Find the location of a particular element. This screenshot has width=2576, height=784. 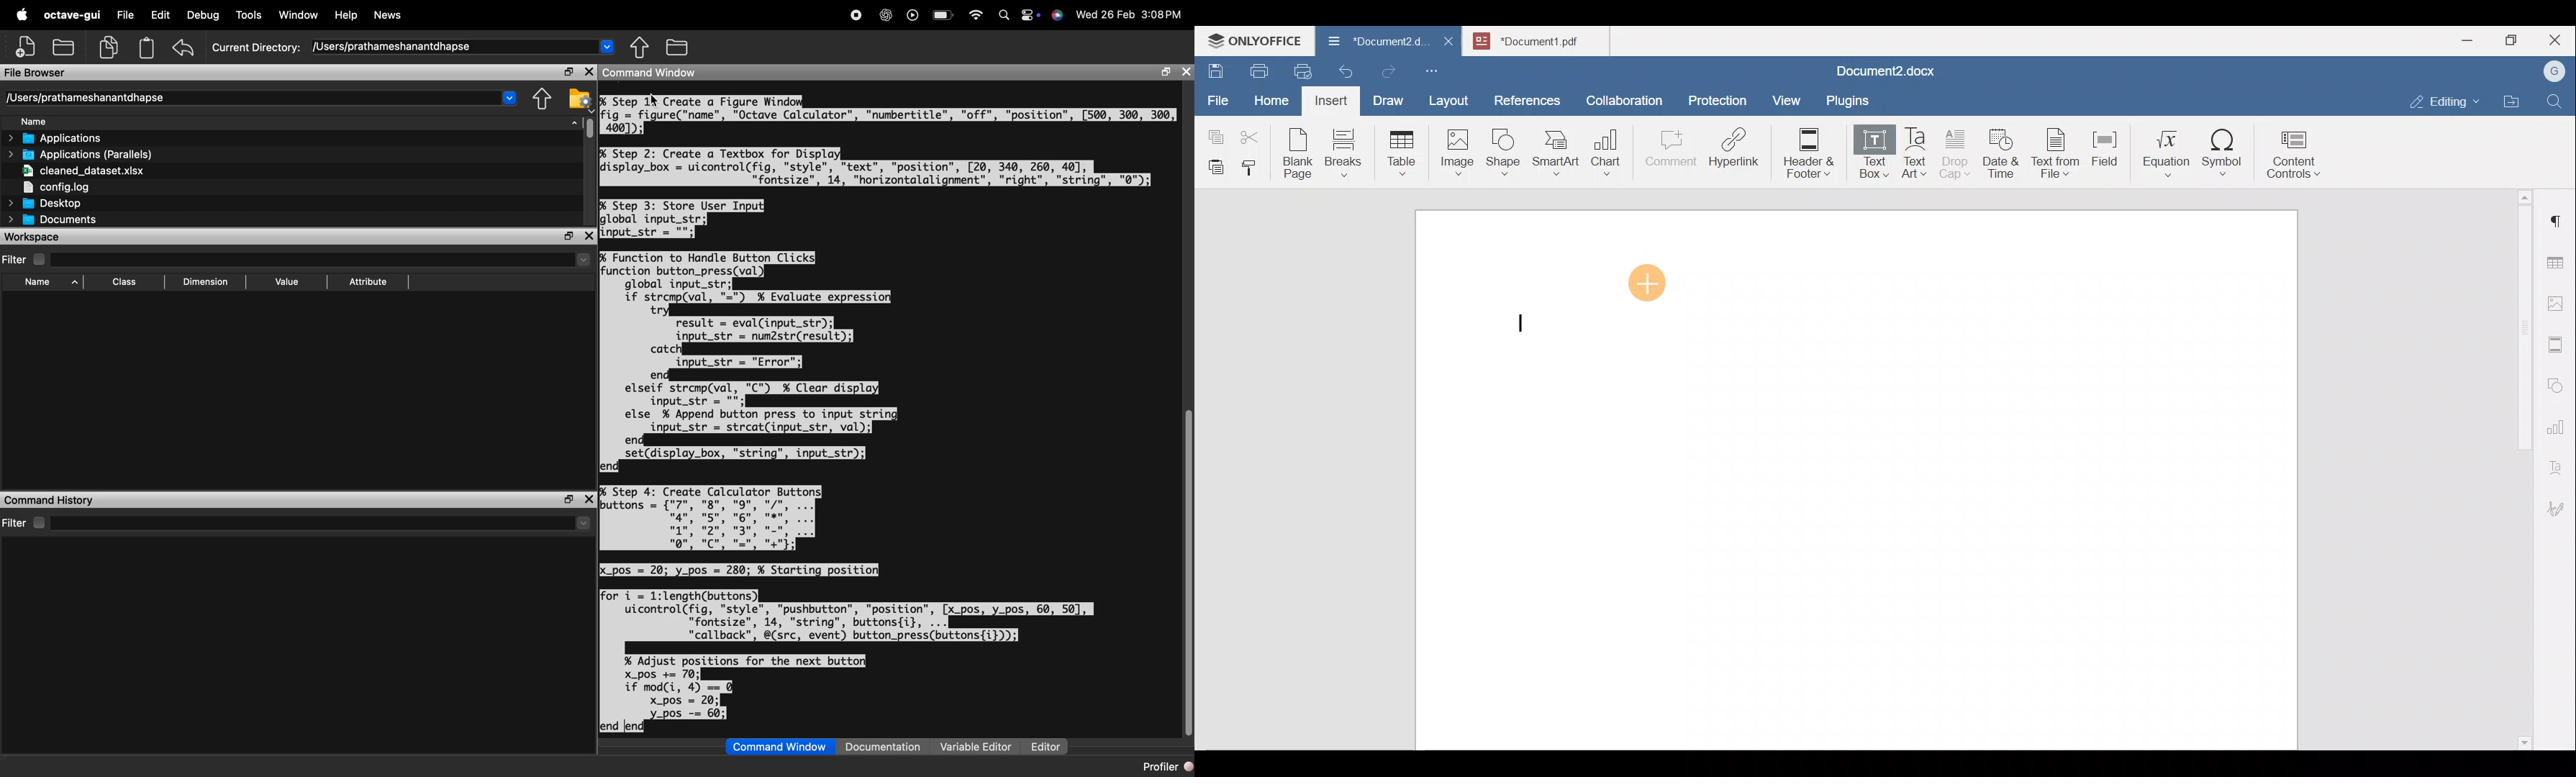

Filter is located at coordinates (25, 258).